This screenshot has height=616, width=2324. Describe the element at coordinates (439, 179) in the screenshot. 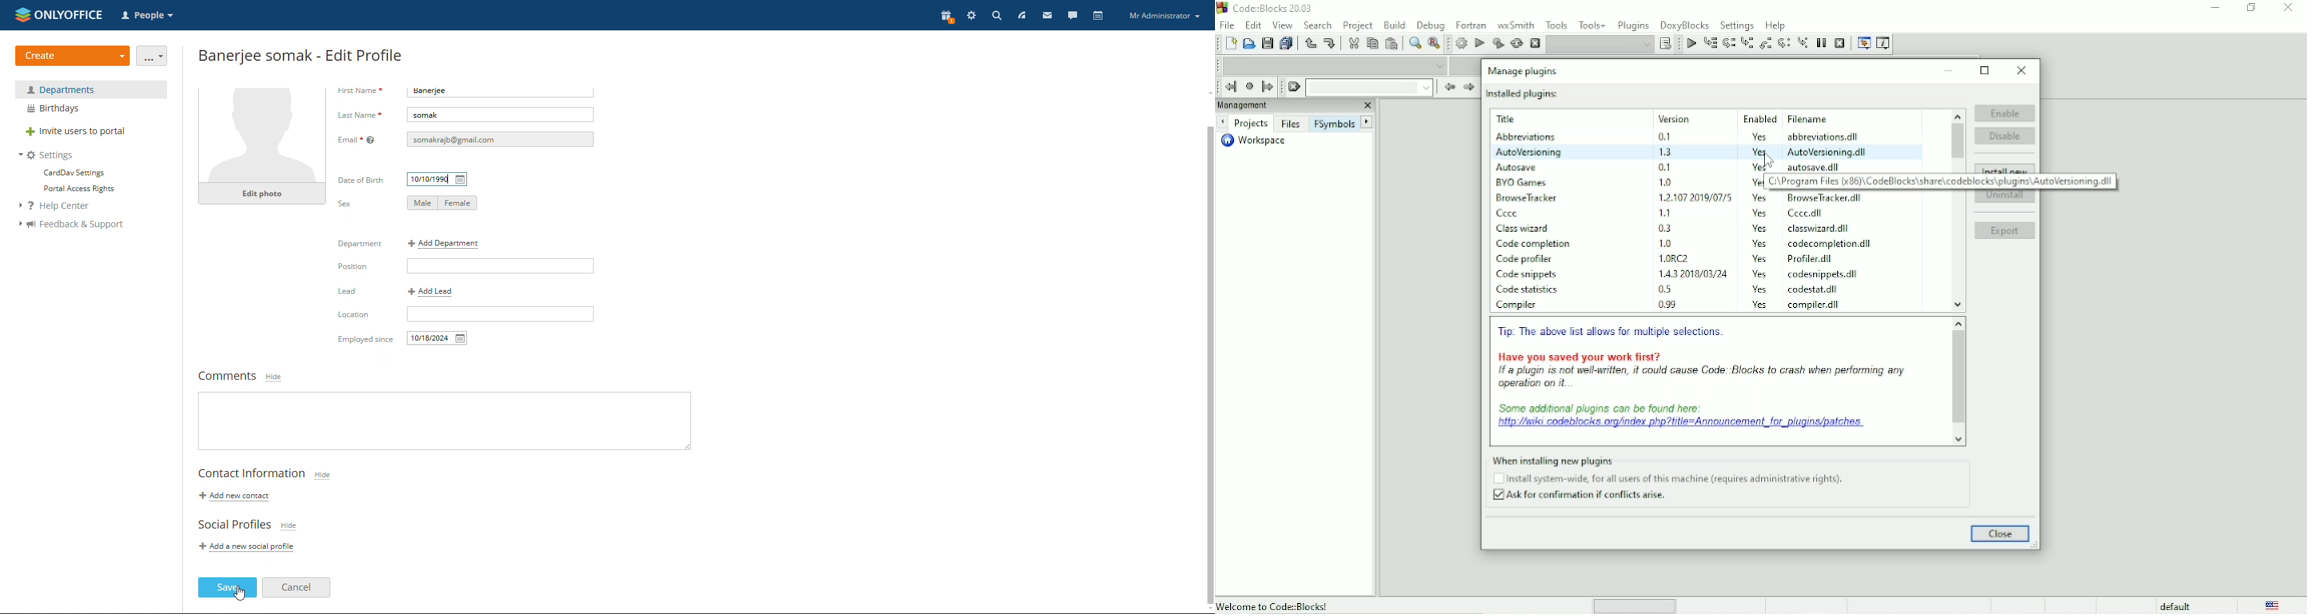

I see `date of birth` at that location.